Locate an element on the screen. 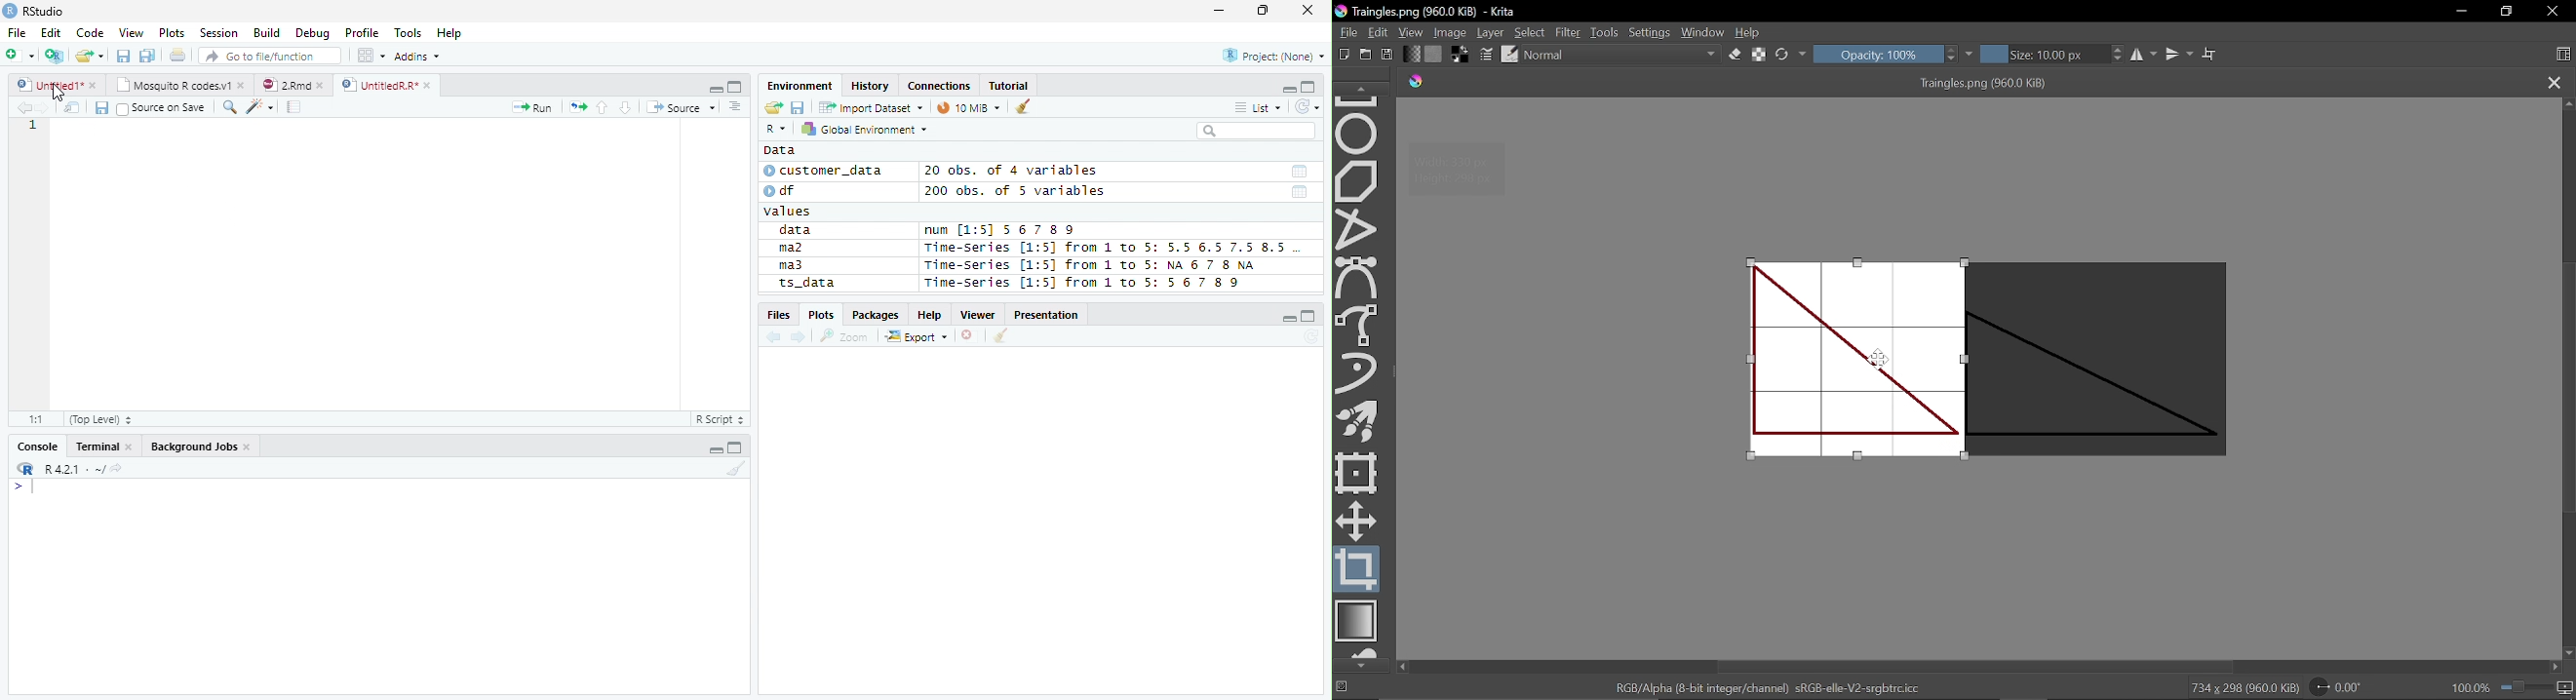 The height and width of the screenshot is (700, 2576). 20 obs. of 4 variables is located at coordinates (1012, 173).